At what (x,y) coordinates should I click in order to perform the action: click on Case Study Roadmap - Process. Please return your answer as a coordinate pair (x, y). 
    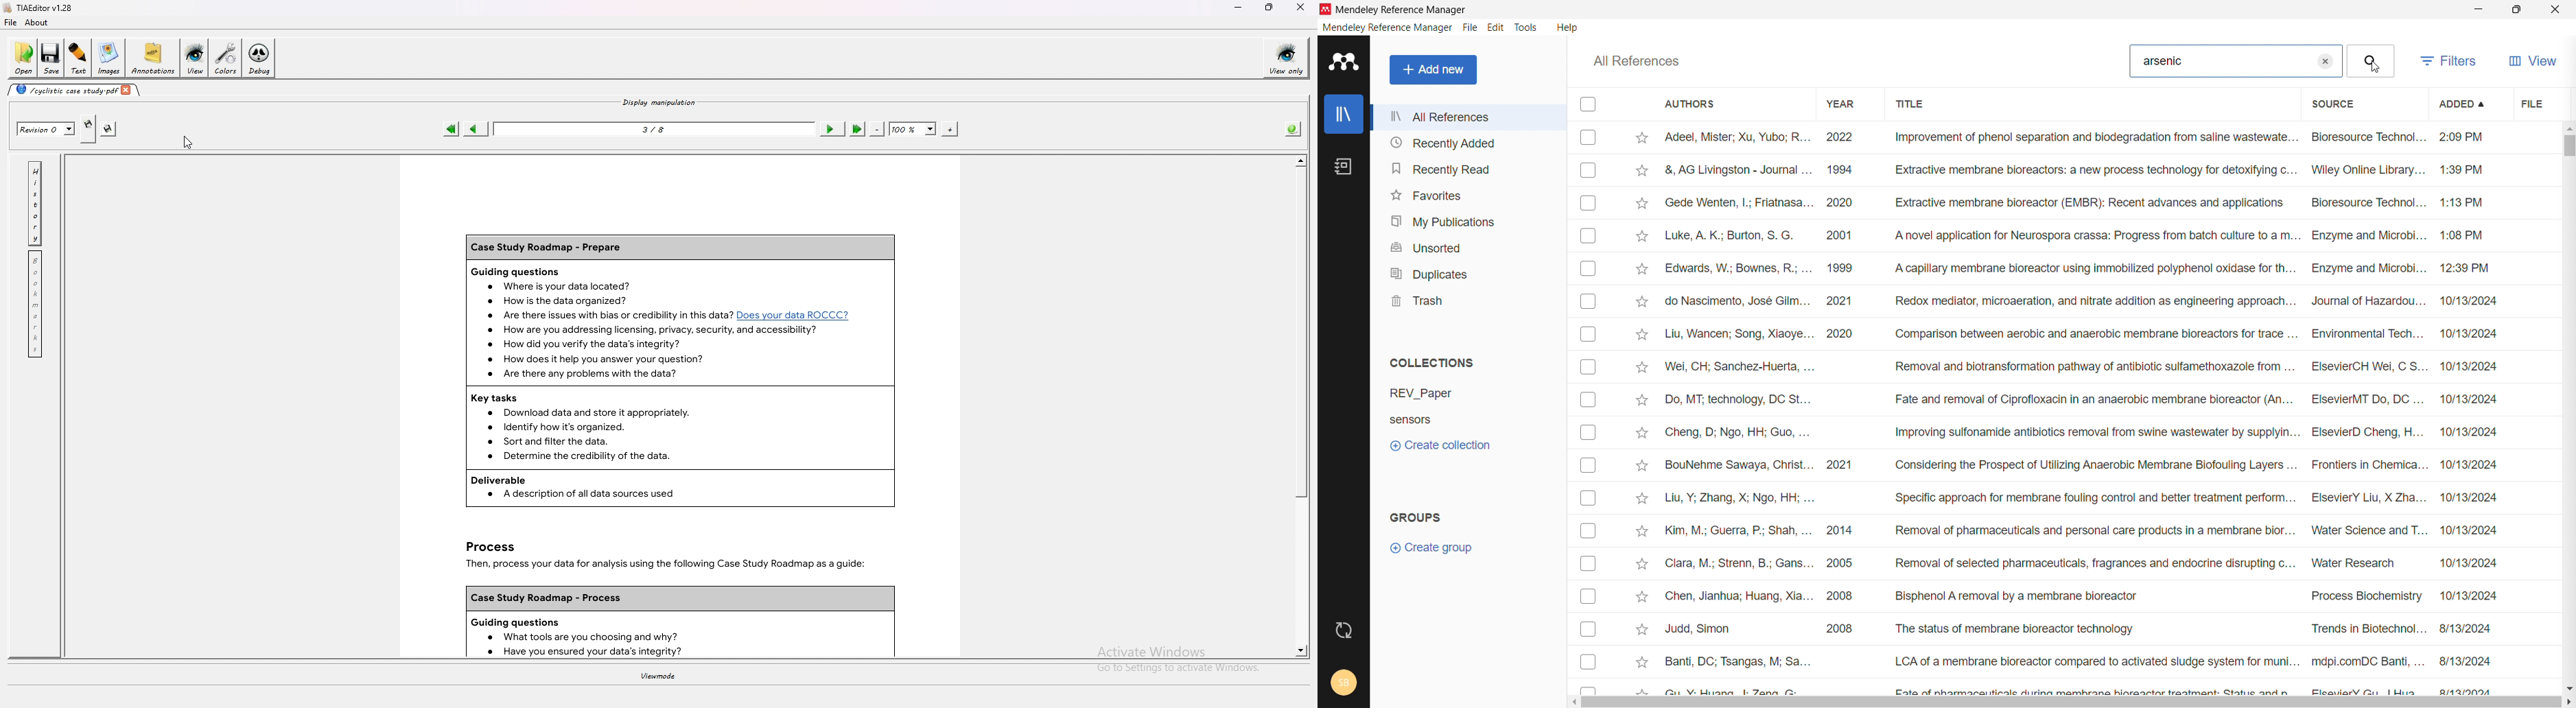
    Looking at the image, I should click on (551, 598).